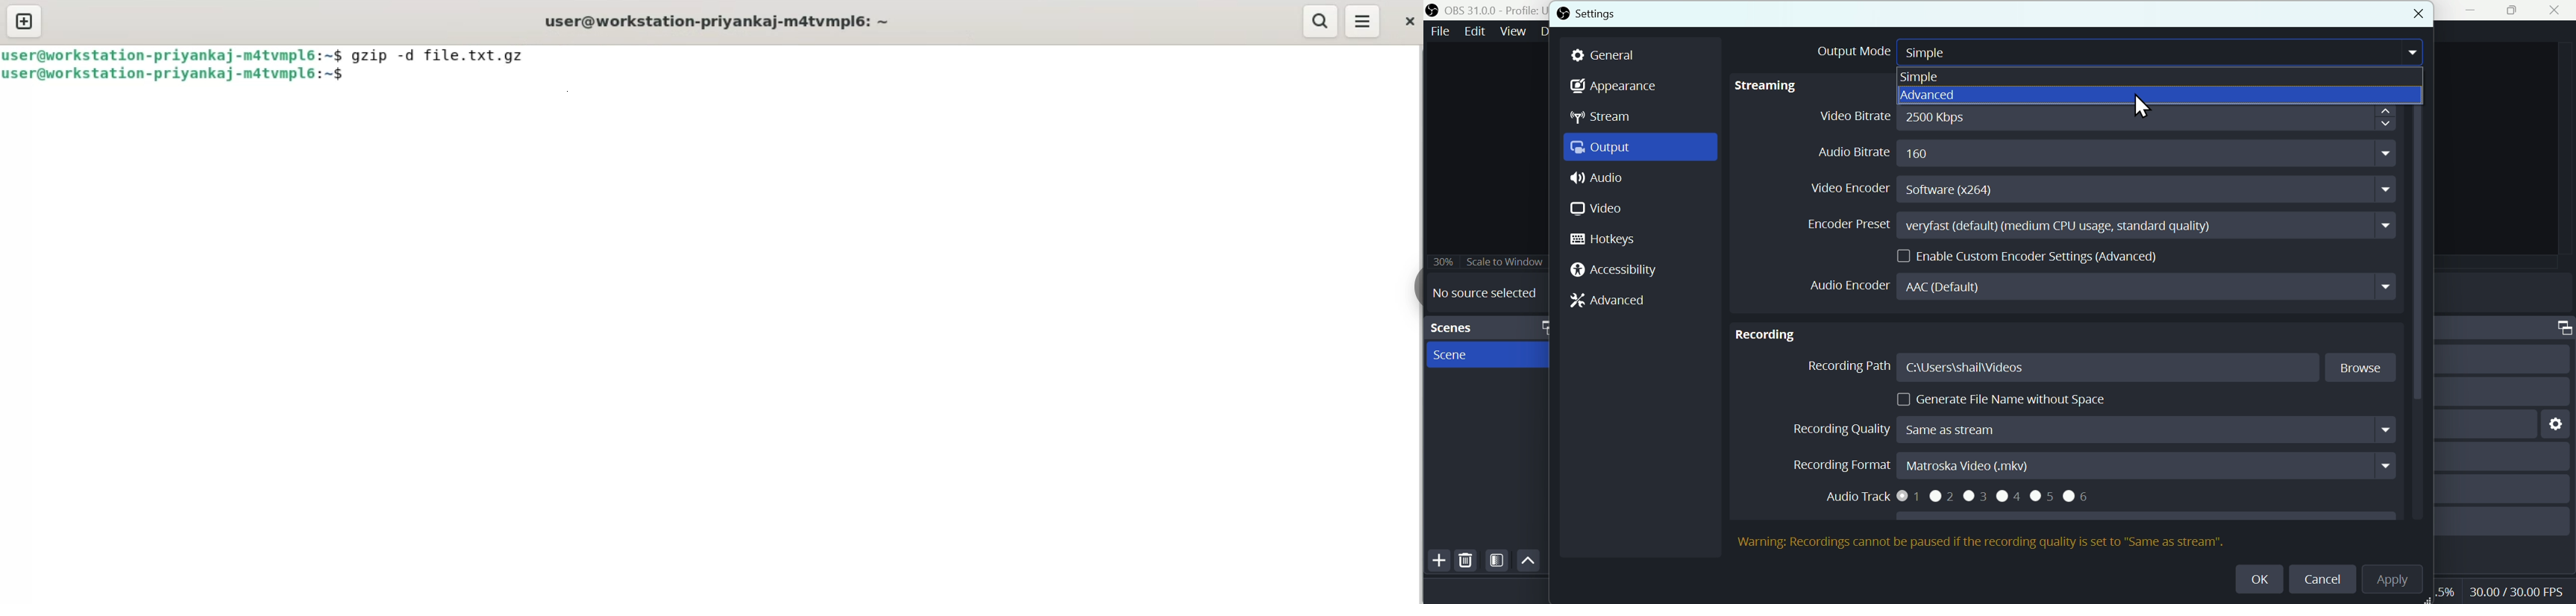  What do you see at coordinates (2323, 581) in the screenshot?
I see `Cancel` at bounding box center [2323, 581].